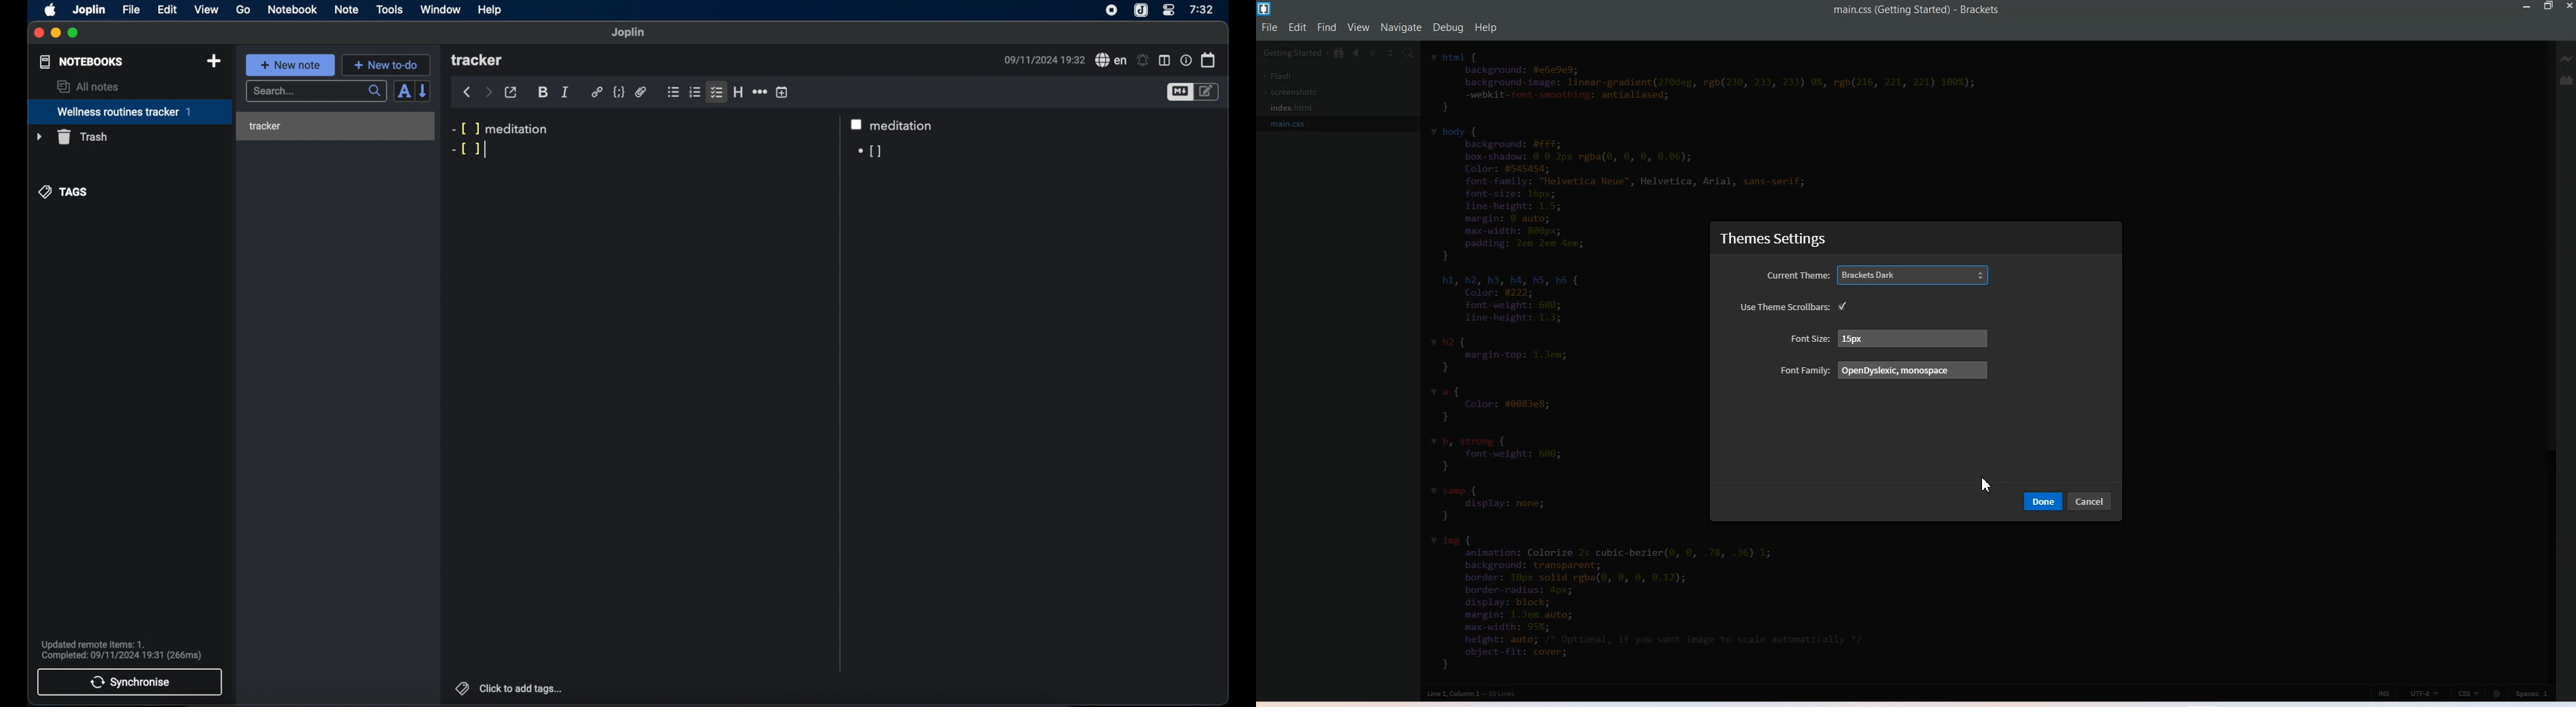 The image size is (2576, 728). I want to click on meditation , so click(904, 126).